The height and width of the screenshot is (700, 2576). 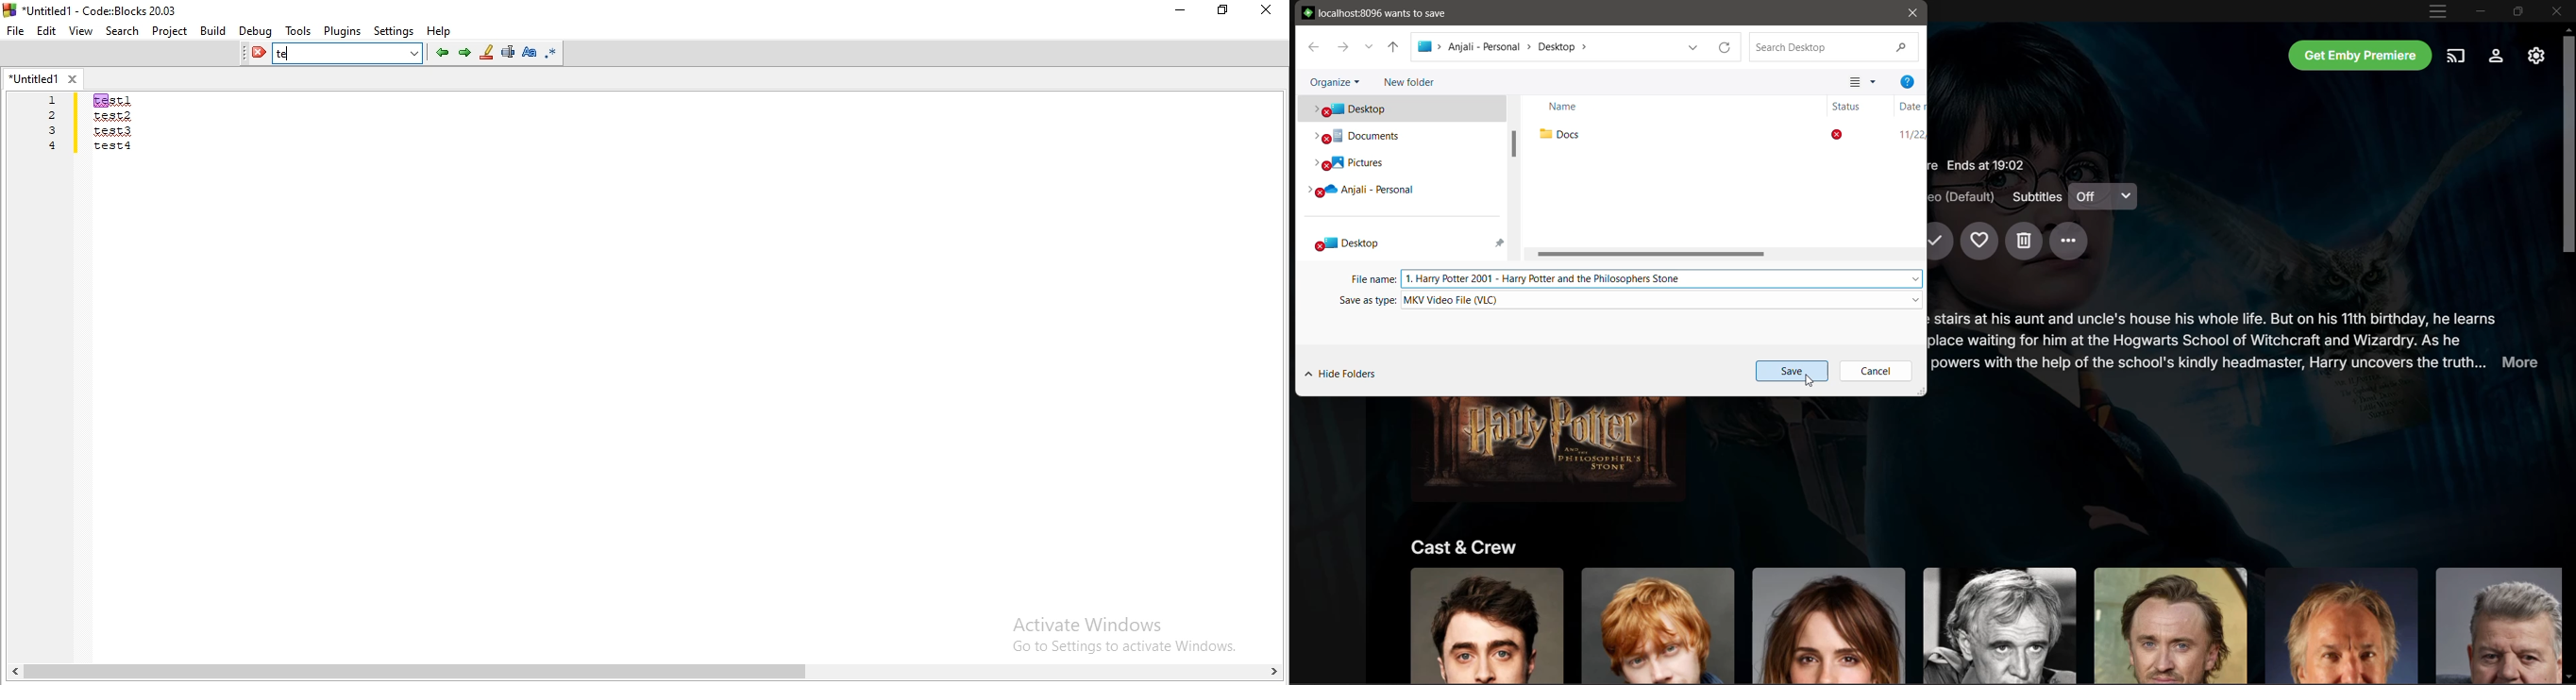 What do you see at coordinates (2557, 11) in the screenshot?
I see `Close` at bounding box center [2557, 11].